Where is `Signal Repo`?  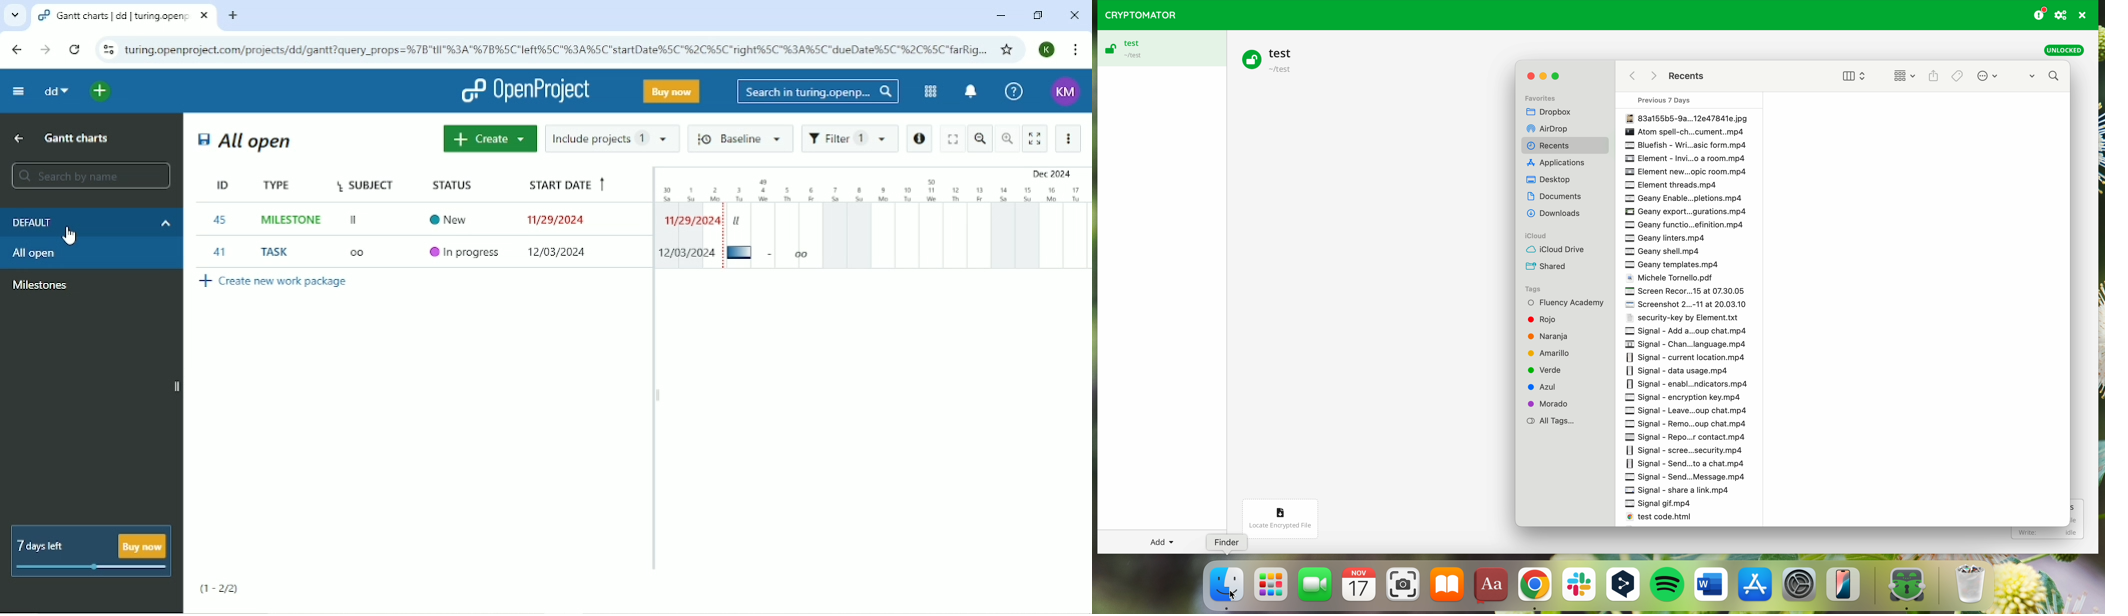 Signal Repo is located at coordinates (1689, 437).